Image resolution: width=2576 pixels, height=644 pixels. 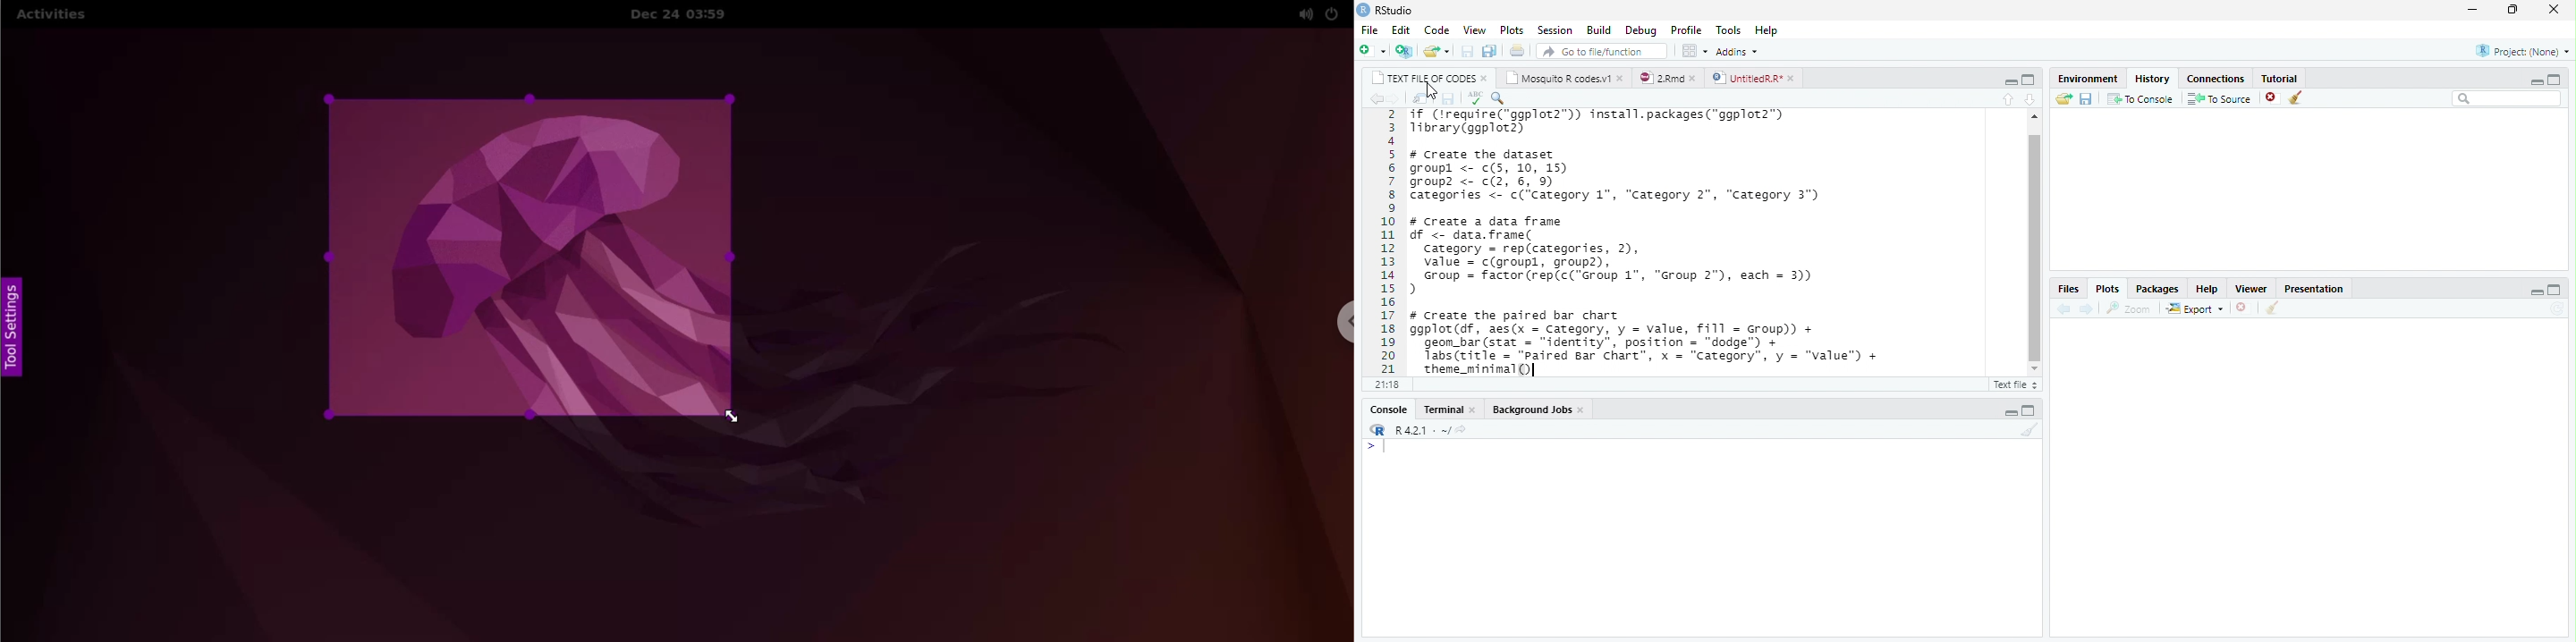 What do you see at coordinates (1442, 410) in the screenshot?
I see `terminal` at bounding box center [1442, 410].